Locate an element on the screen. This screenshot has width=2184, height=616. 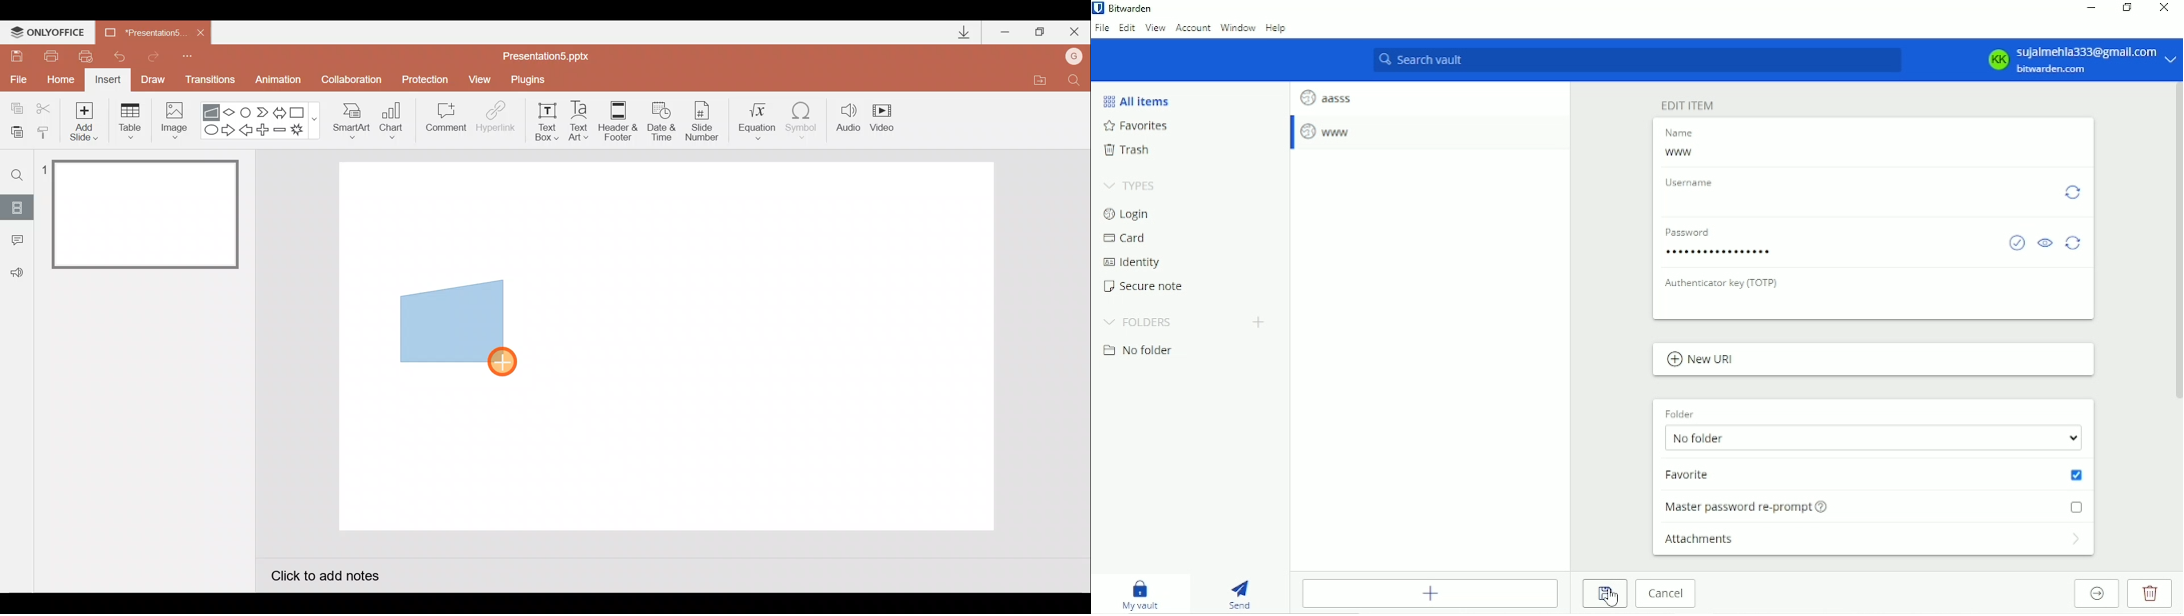
View is located at coordinates (482, 78).